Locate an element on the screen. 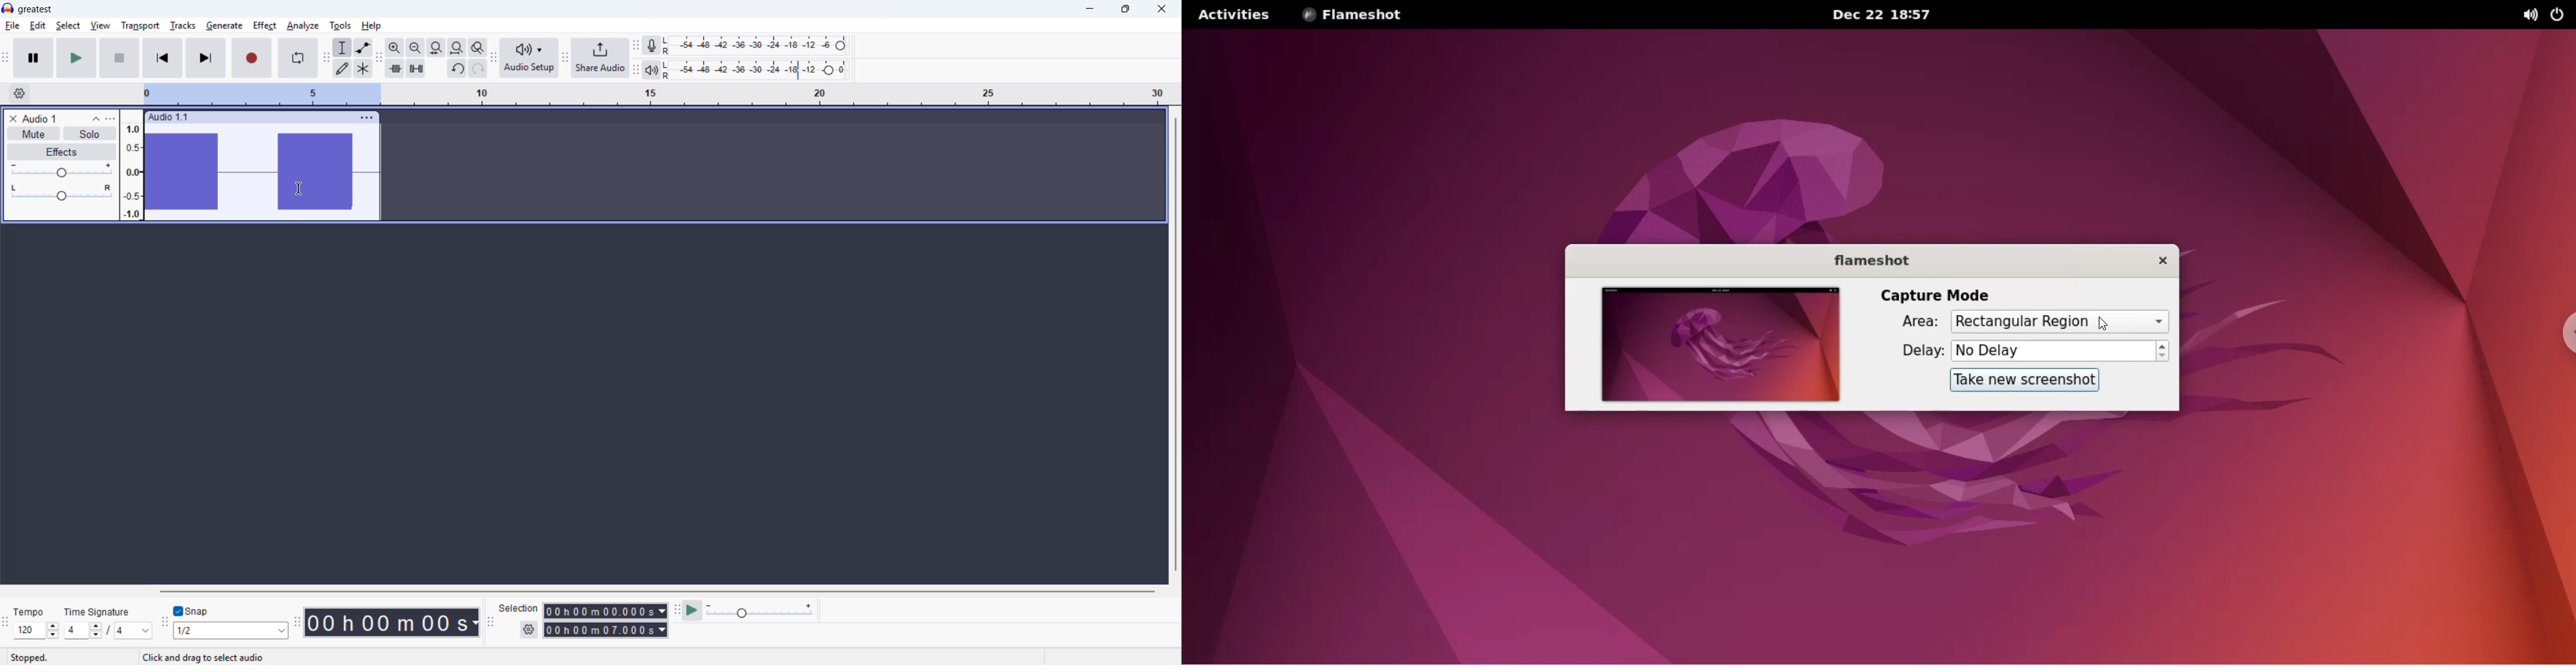 This screenshot has width=2576, height=672. edit is located at coordinates (38, 26).